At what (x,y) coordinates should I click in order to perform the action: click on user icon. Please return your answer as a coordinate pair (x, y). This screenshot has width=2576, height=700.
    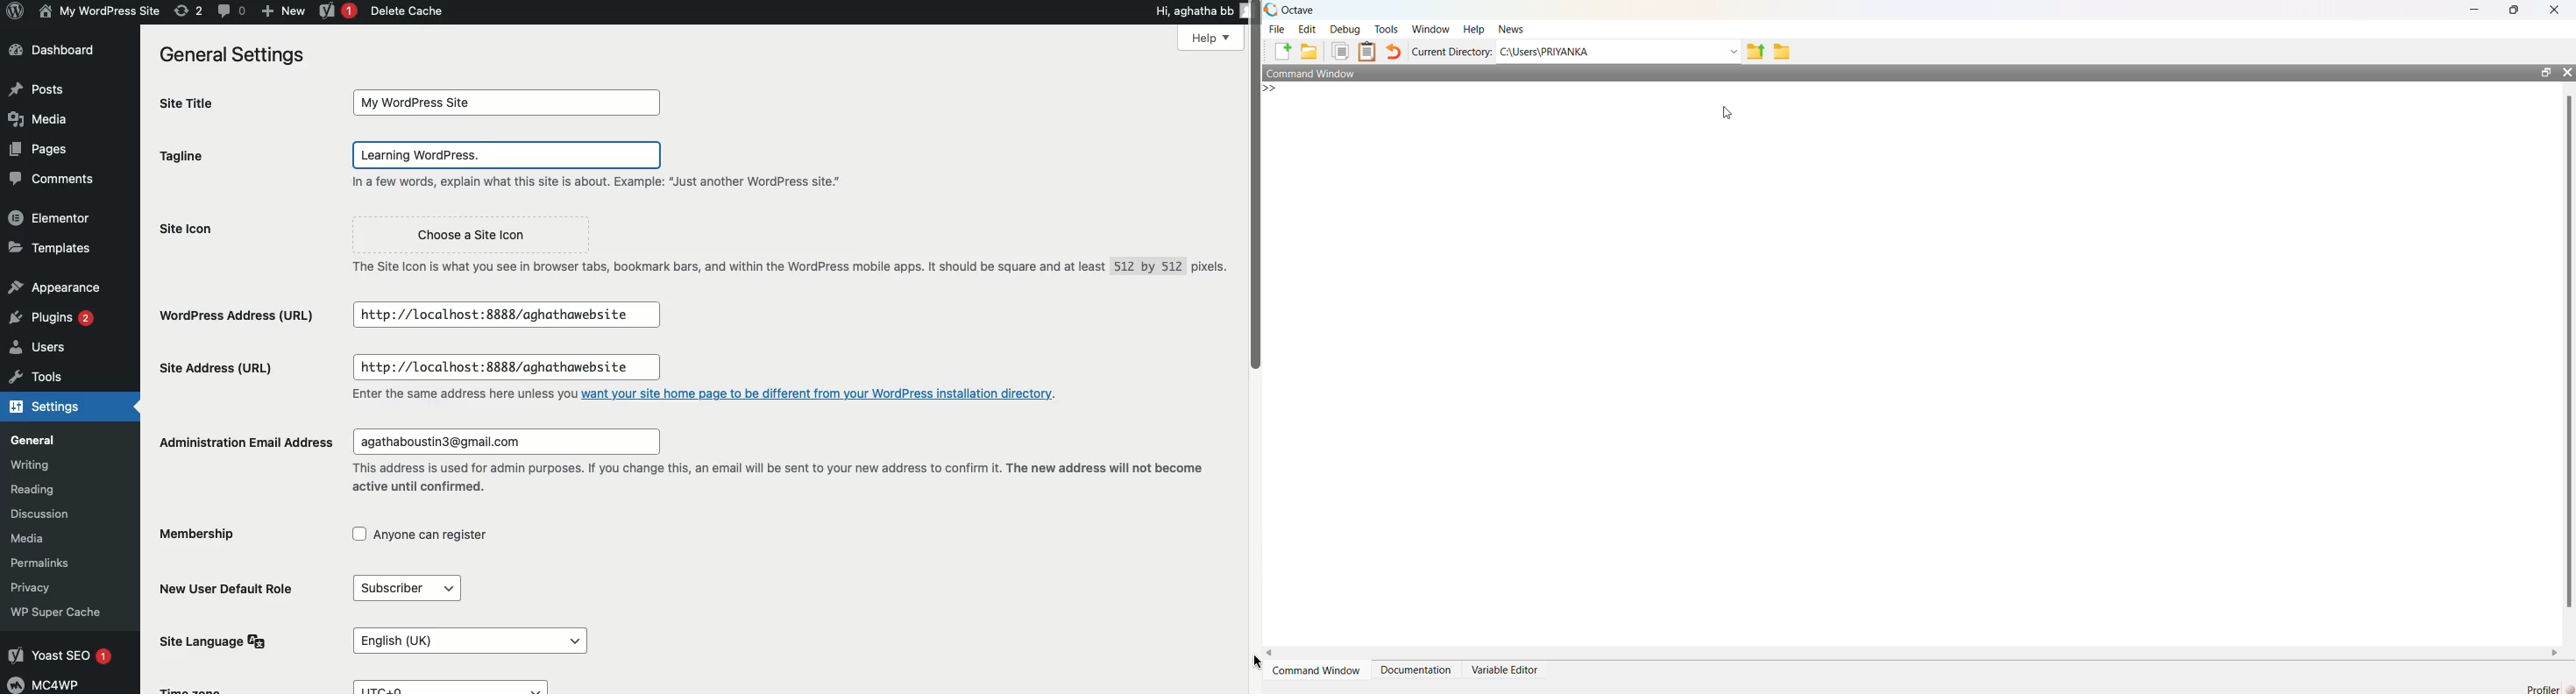
    Looking at the image, I should click on (1250, 10).